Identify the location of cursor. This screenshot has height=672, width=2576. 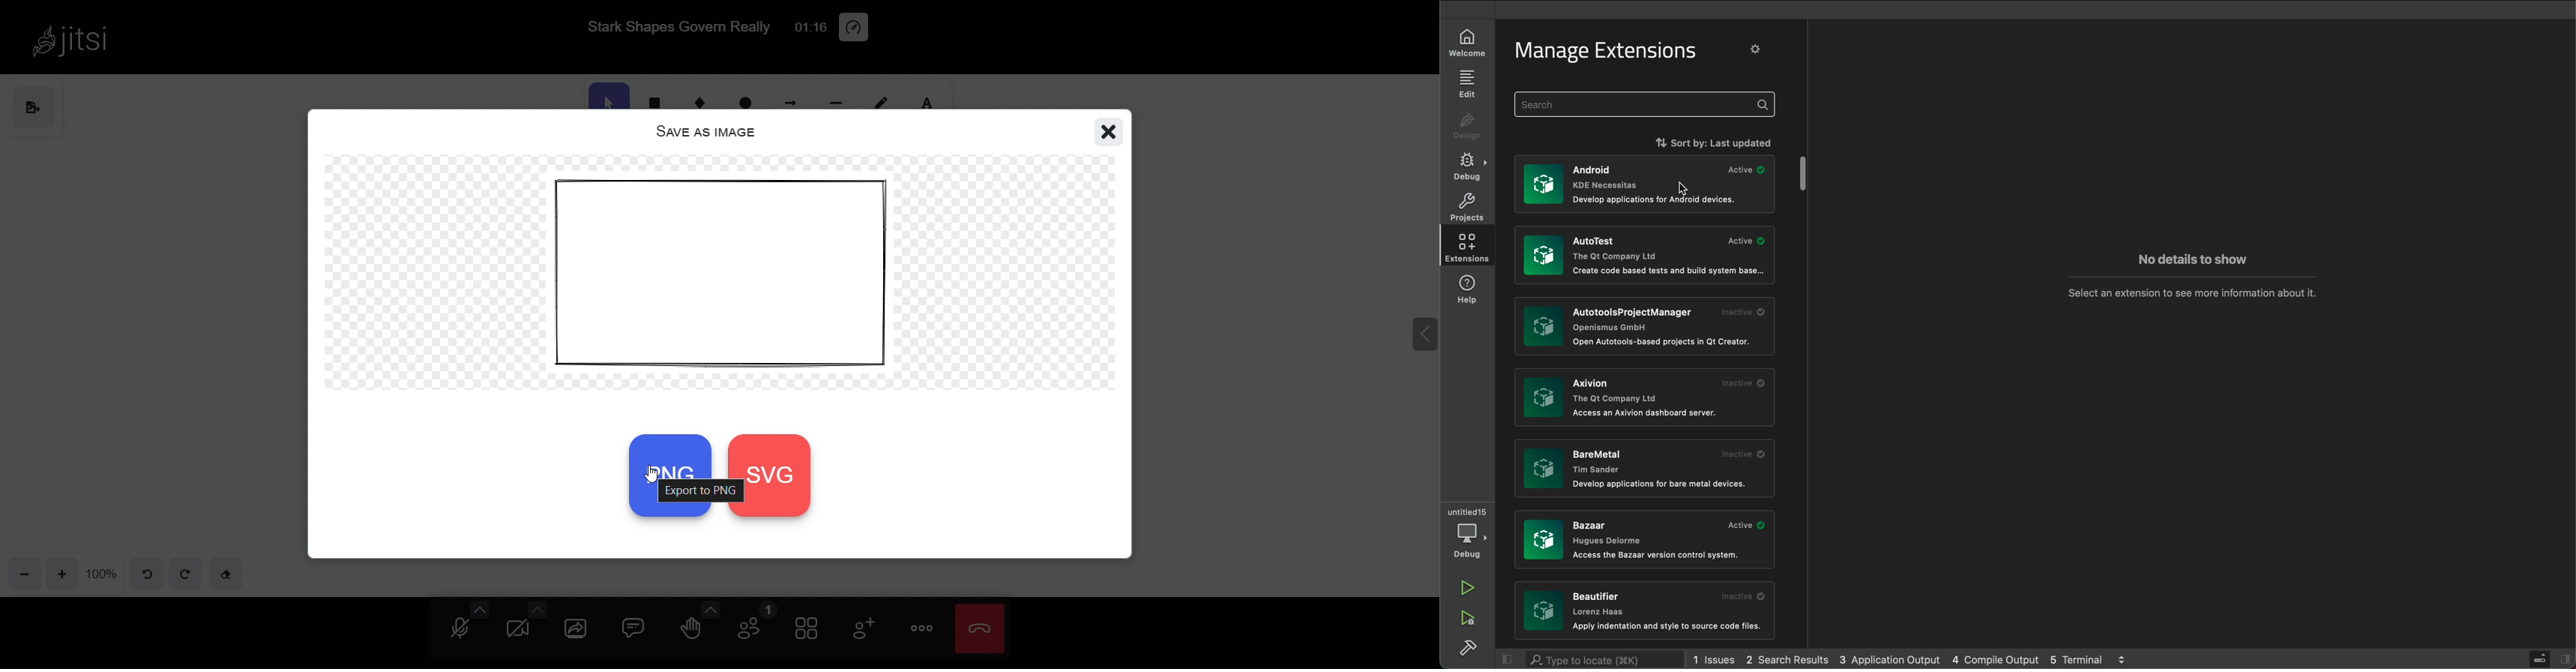
(659, 482).